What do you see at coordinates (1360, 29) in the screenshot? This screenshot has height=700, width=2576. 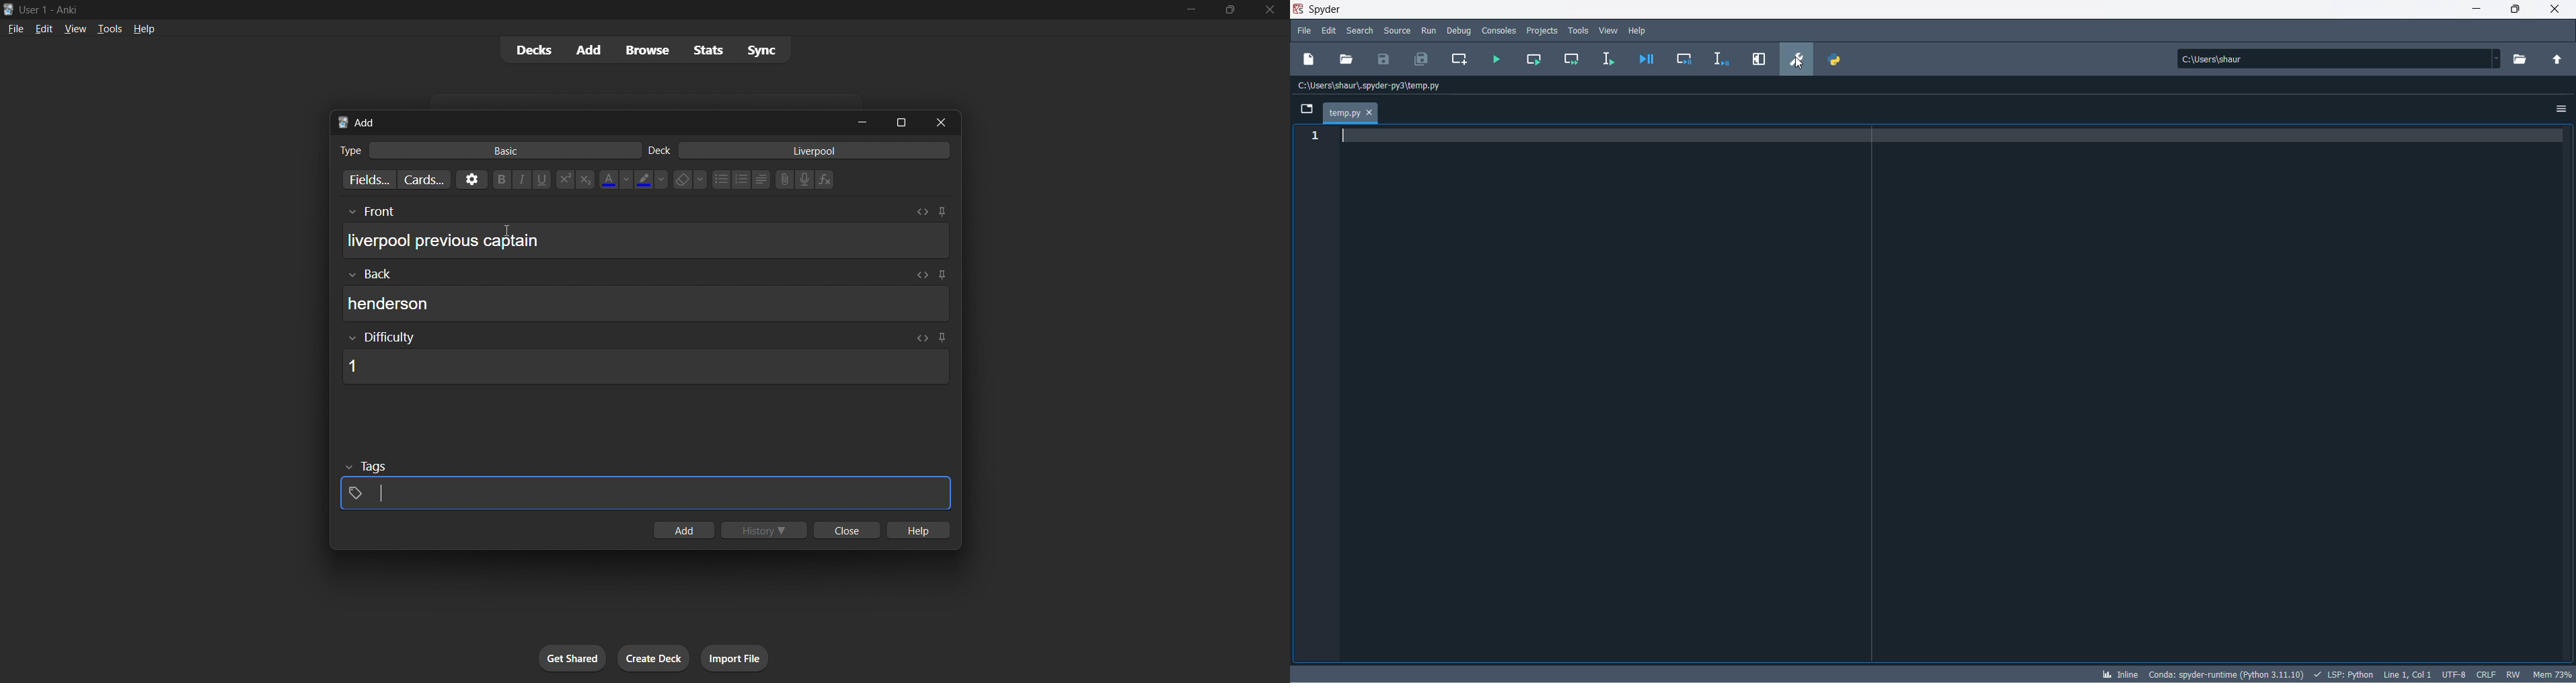 I see `search` at bounding box center [1360, 29].